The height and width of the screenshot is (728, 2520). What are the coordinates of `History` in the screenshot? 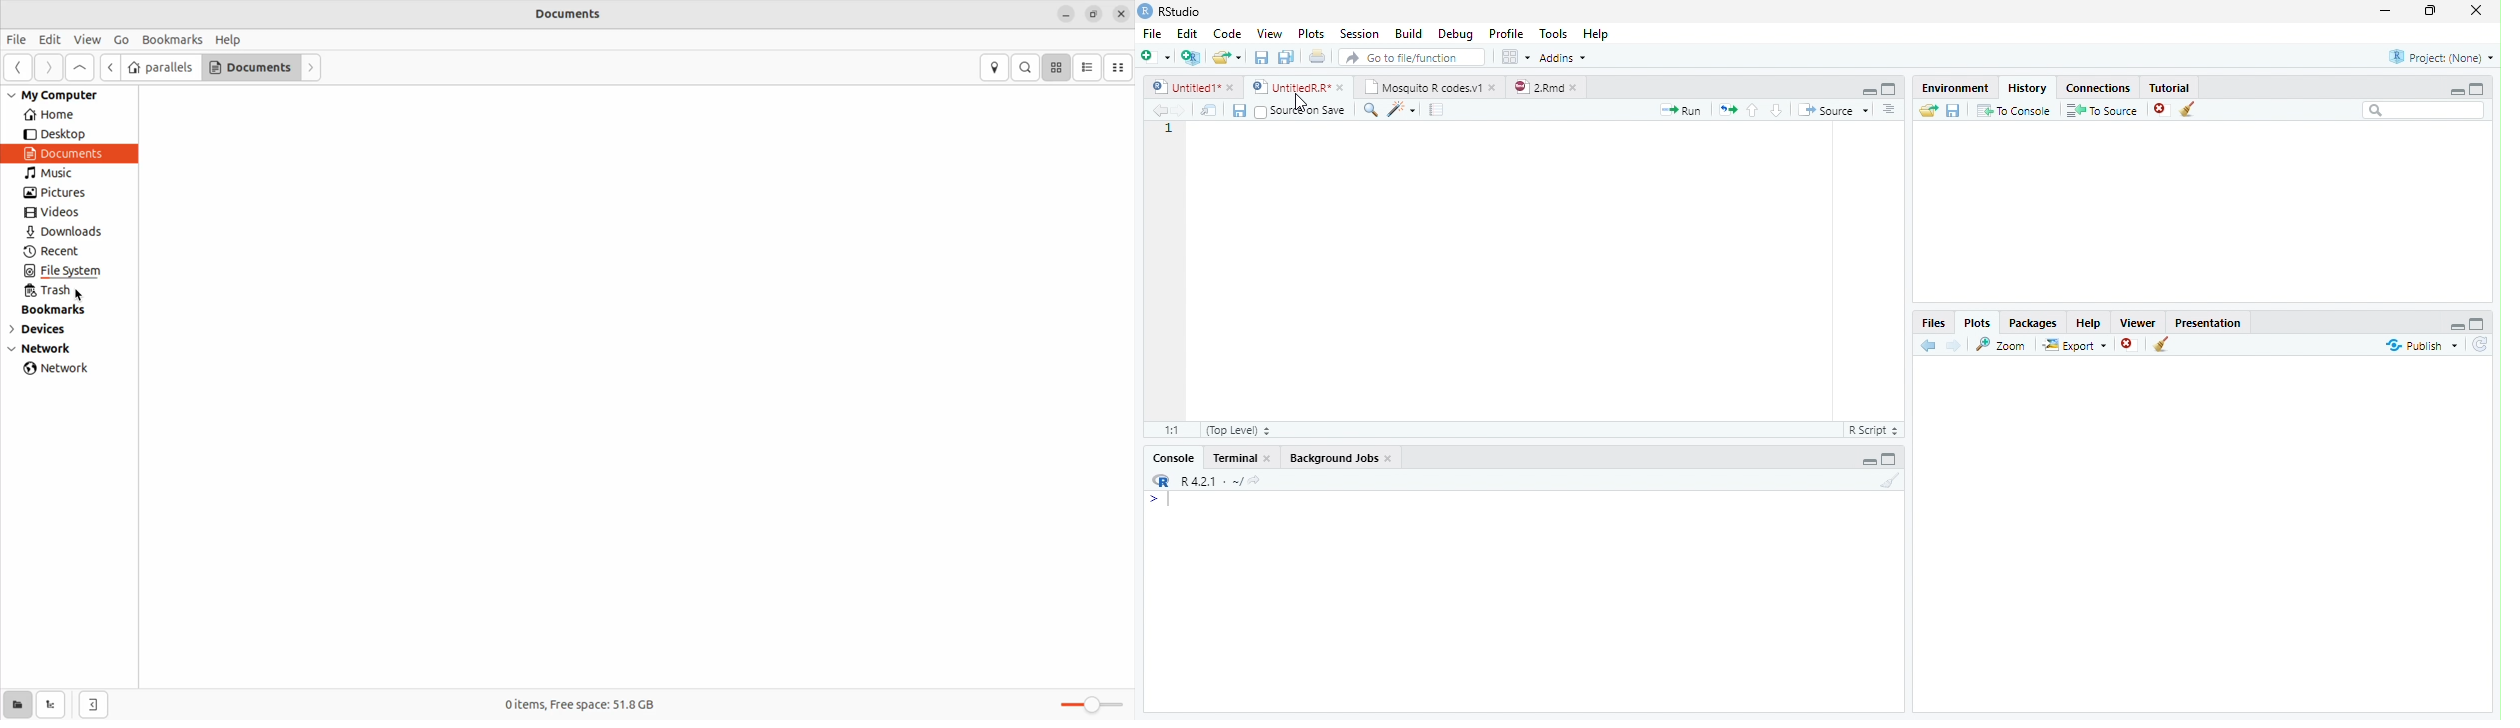 It's located at (2028, 86).